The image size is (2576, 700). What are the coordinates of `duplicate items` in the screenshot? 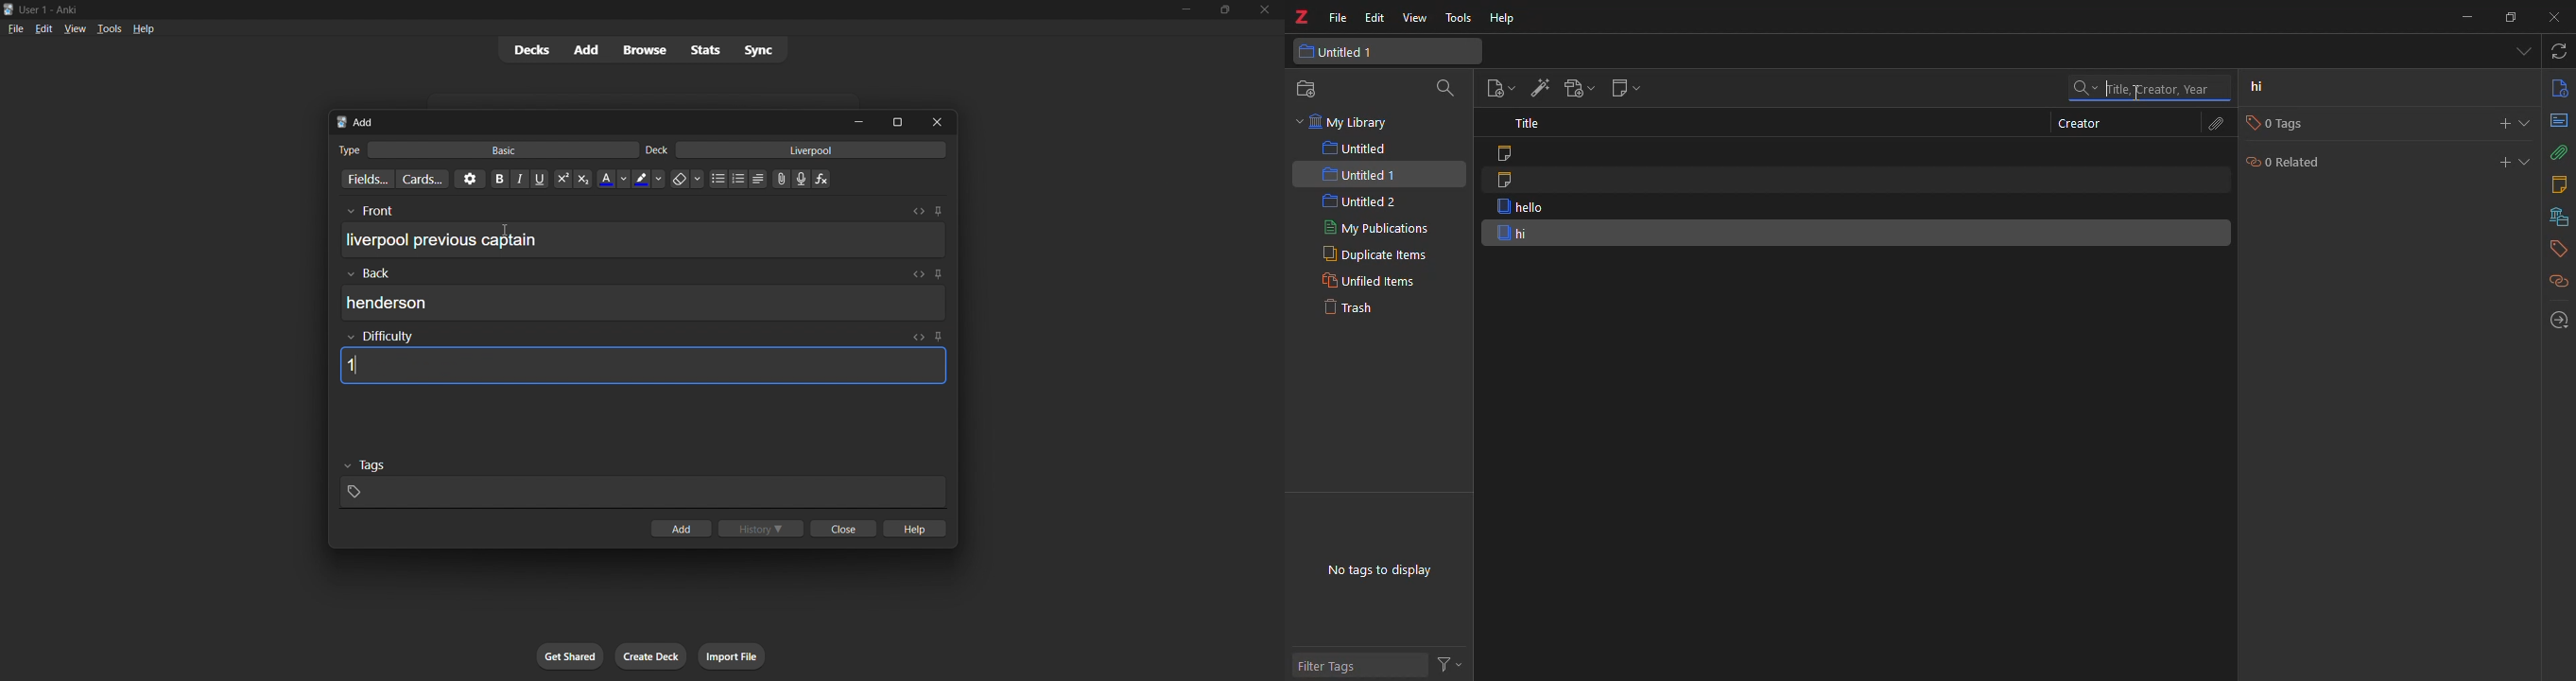 It's located at (1371, 253).